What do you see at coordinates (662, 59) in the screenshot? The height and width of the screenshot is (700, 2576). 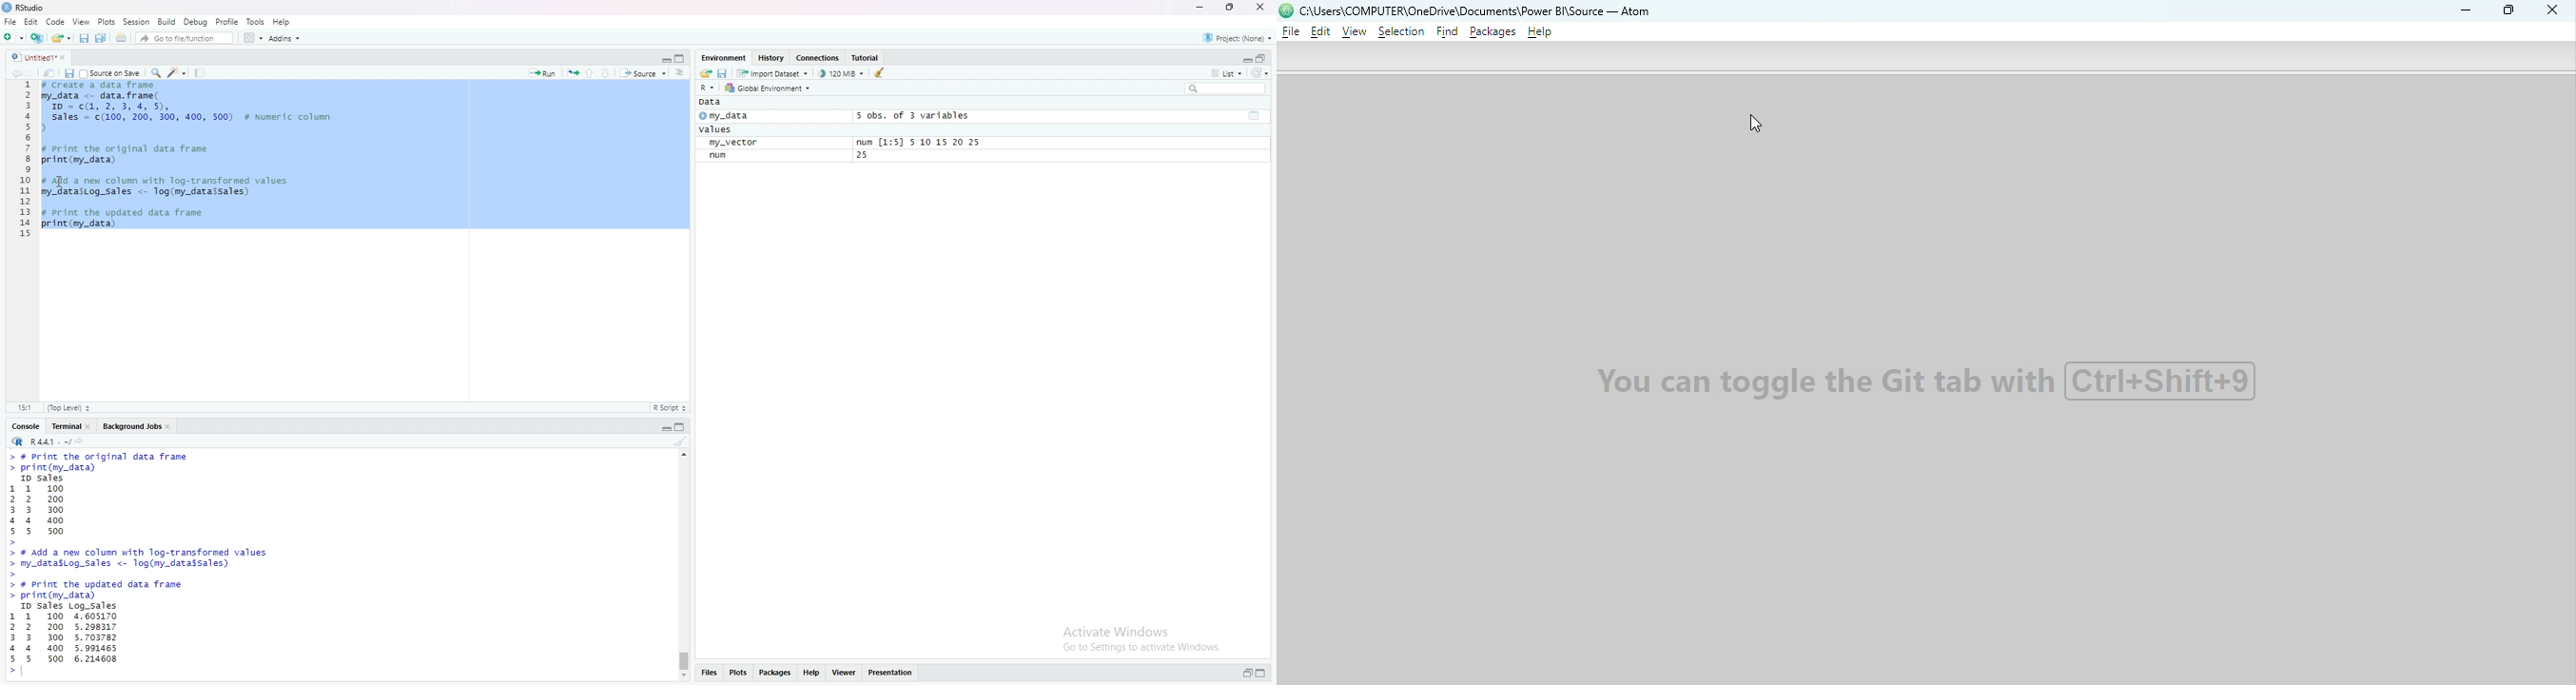 I see `minimize` at bounding box center [662, 59].